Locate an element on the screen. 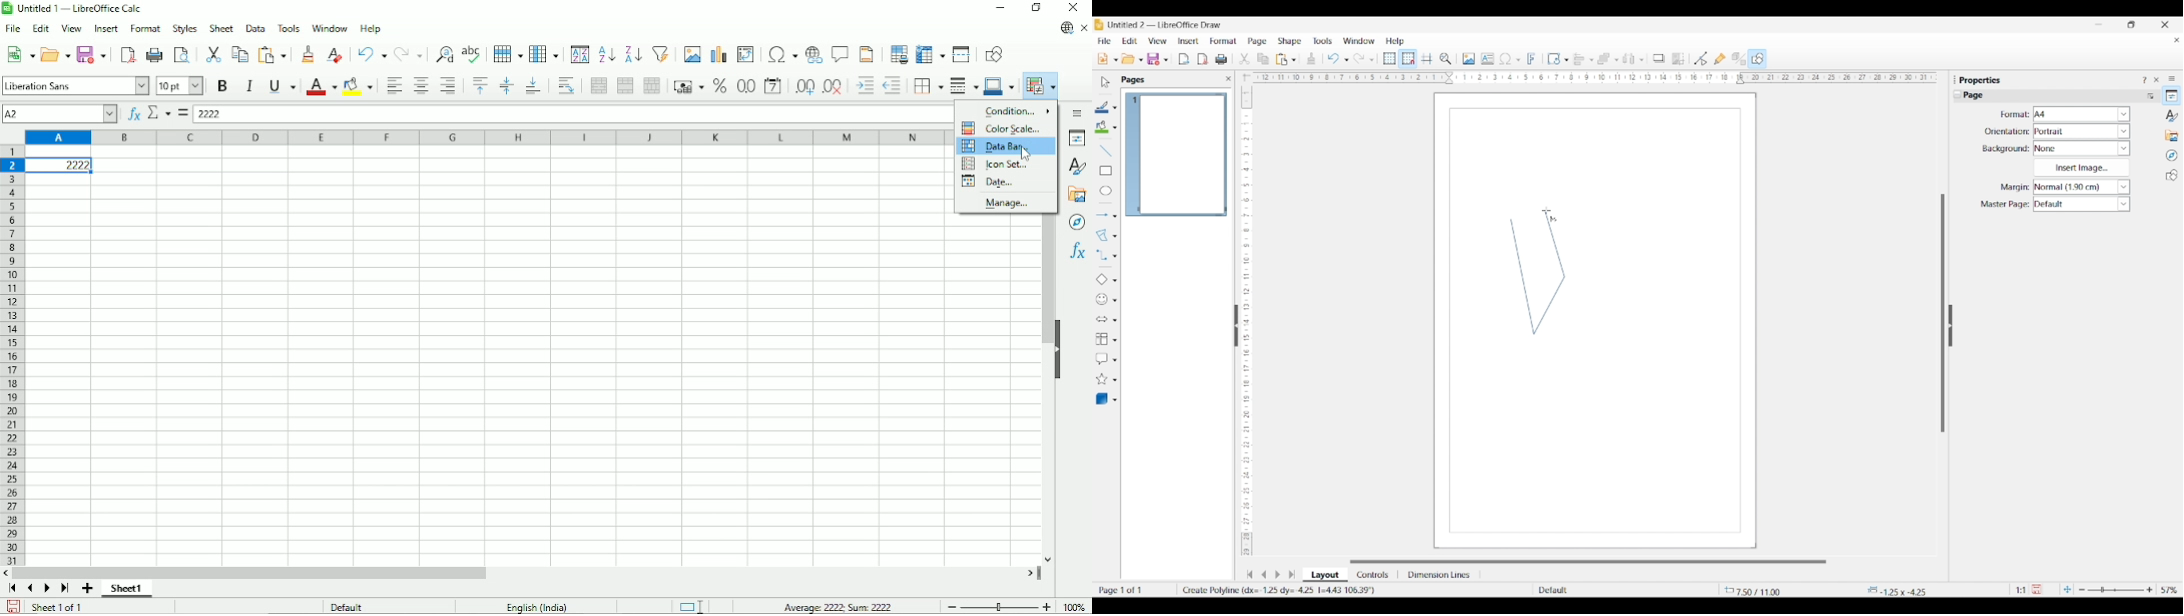 The width and height of the screenshot is (2184, 616). Export directly as PDF is located at coordinates (1203, 60).